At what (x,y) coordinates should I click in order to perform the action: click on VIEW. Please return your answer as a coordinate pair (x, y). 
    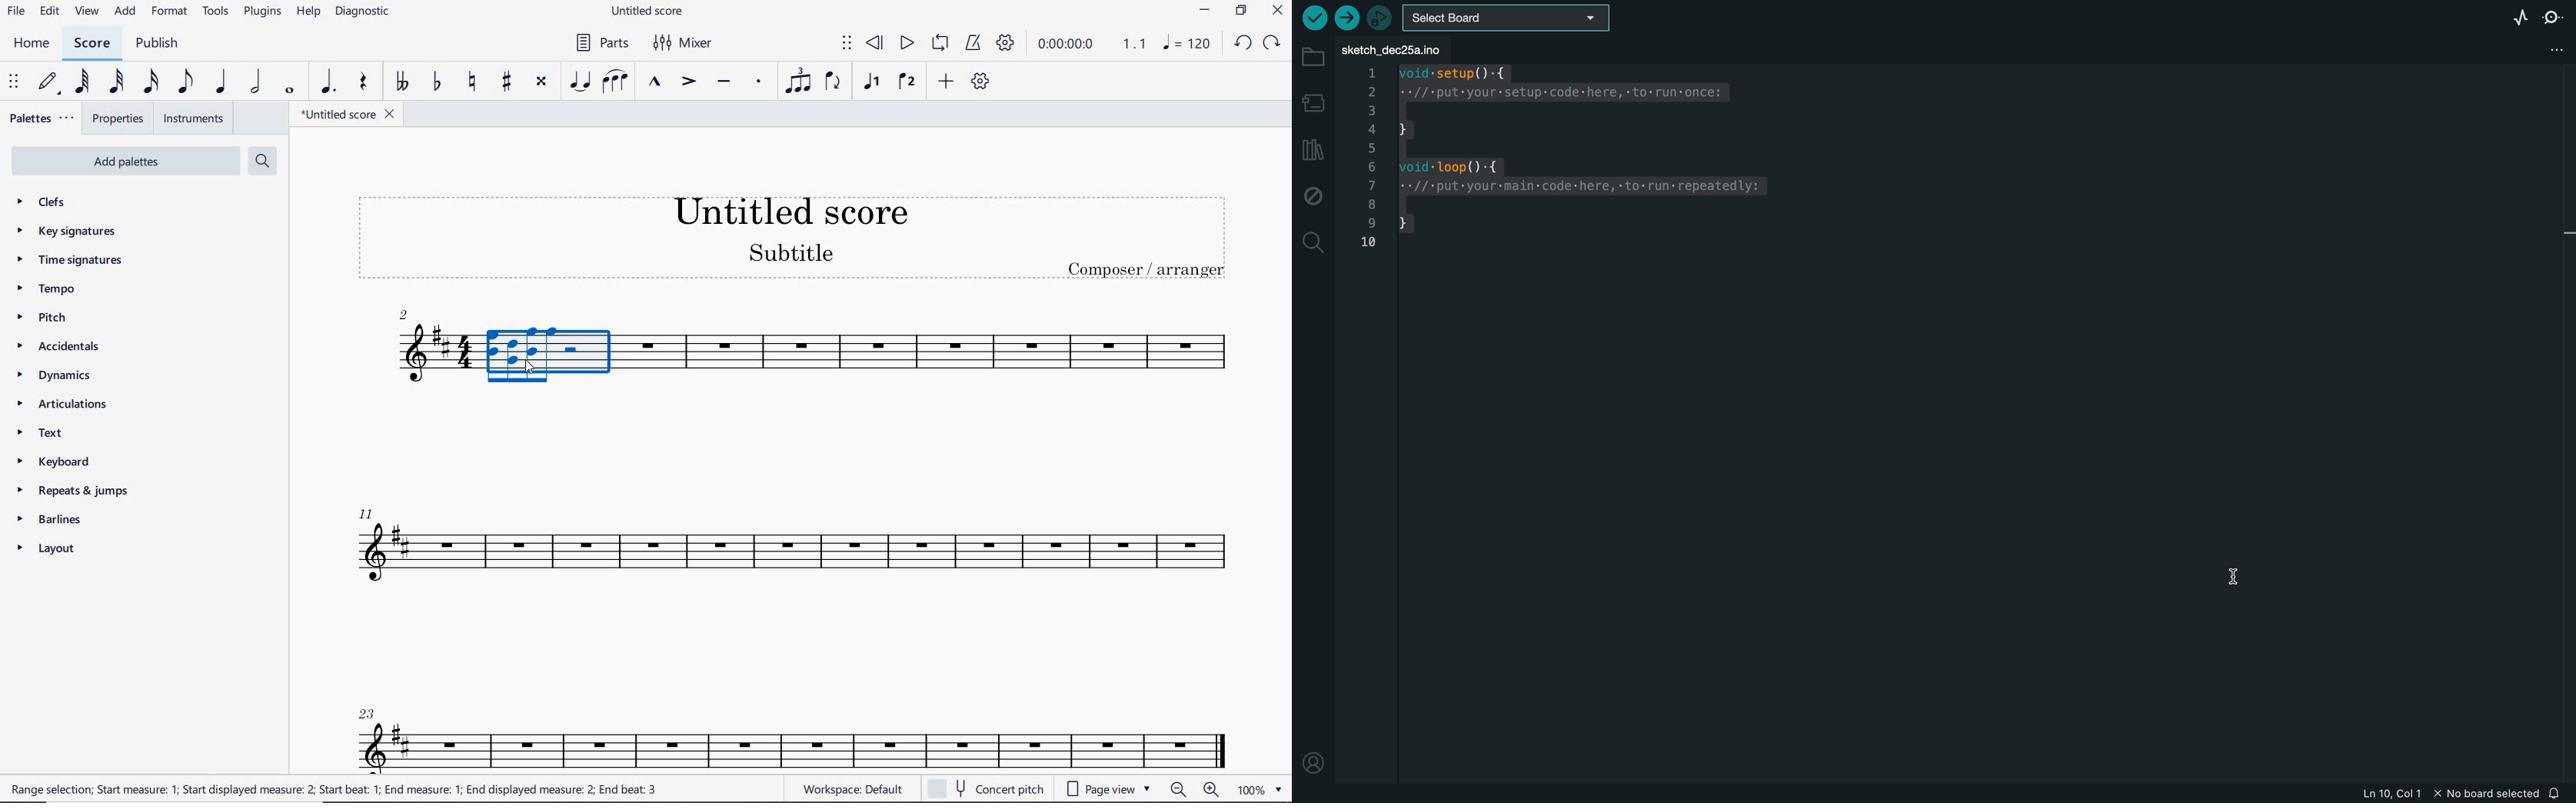
    Looking at the image, I should click on (87, 12).